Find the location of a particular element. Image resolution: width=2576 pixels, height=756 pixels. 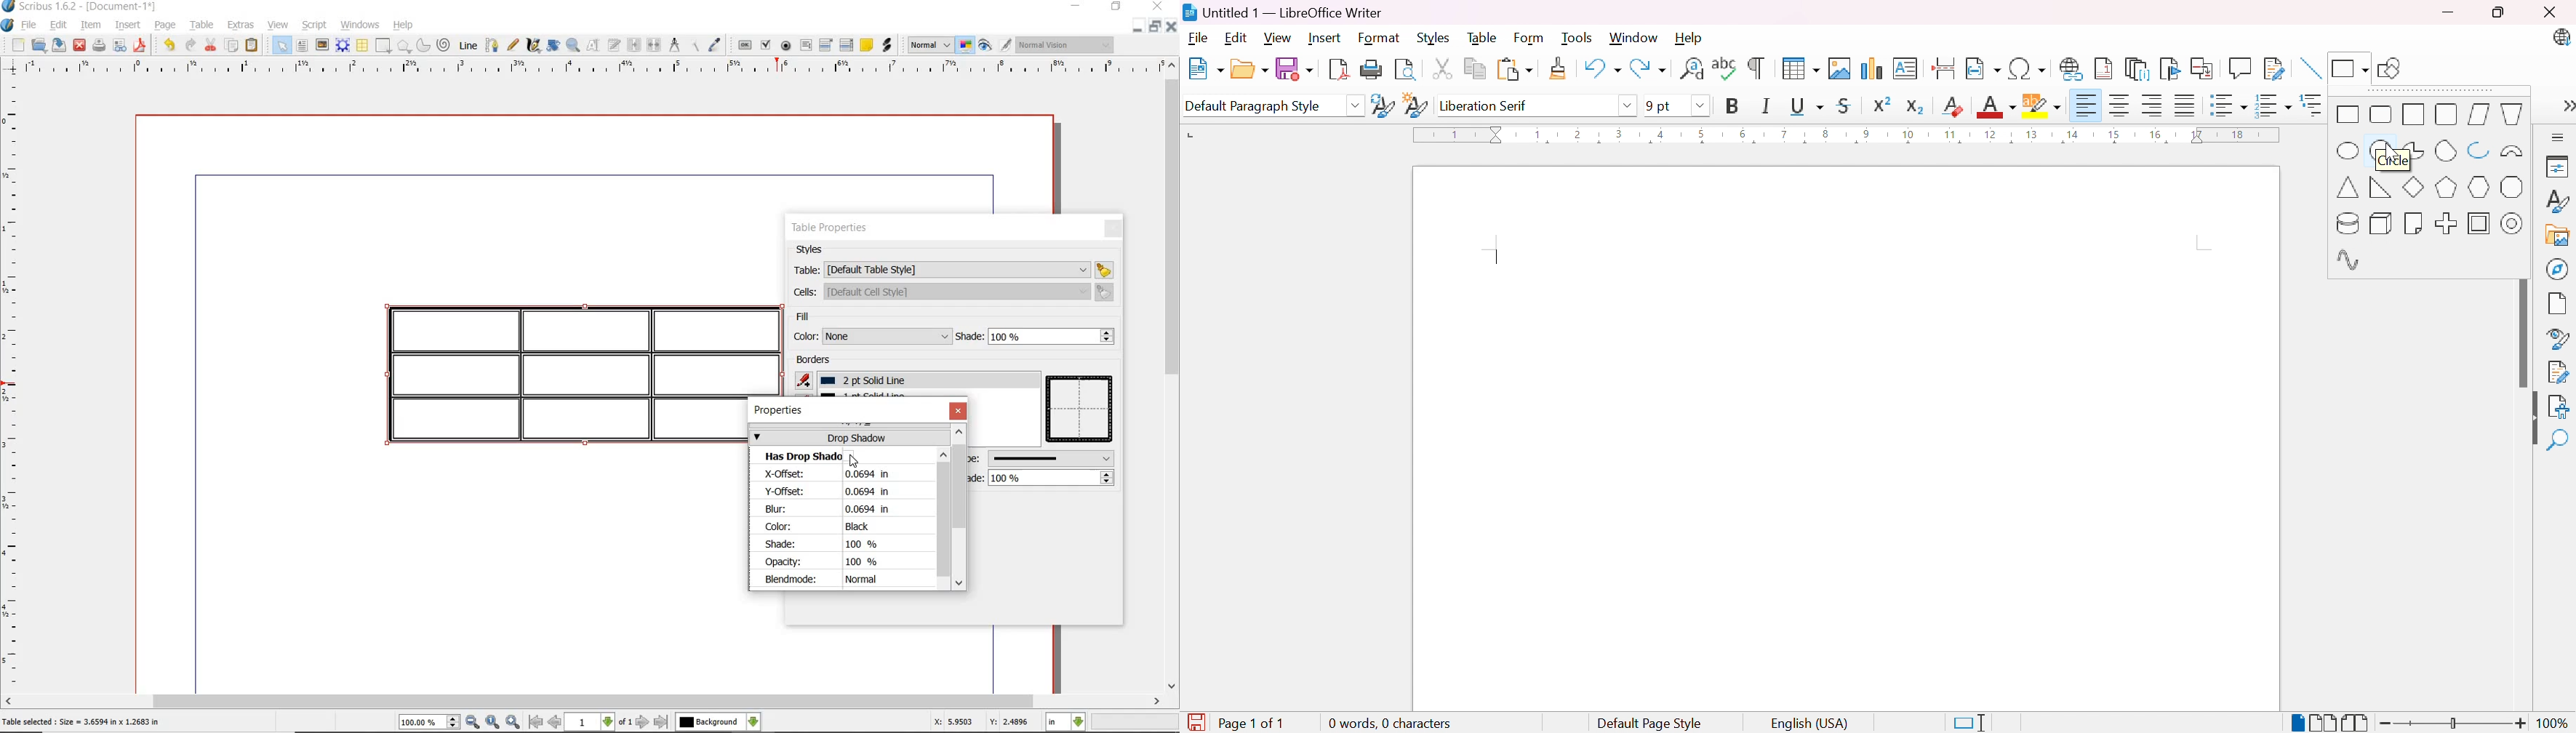

Italic is located at coordinates (1765, 105).